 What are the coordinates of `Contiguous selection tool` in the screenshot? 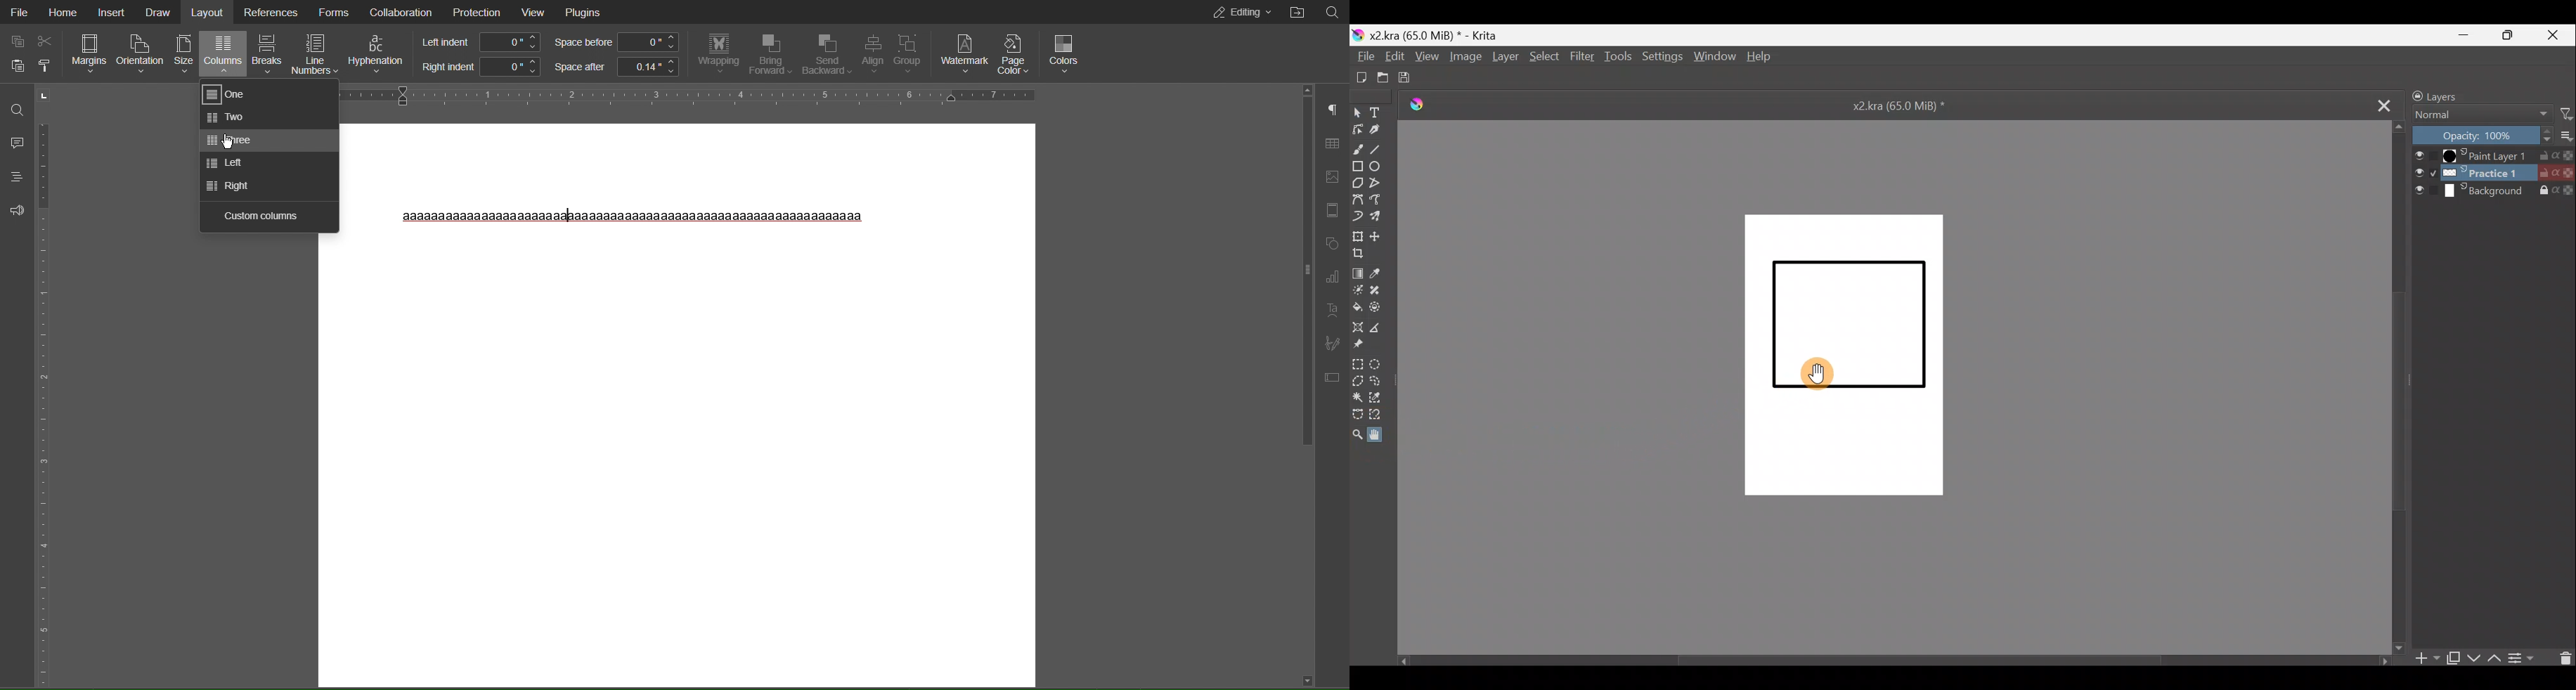 It's located at (1358, 398).